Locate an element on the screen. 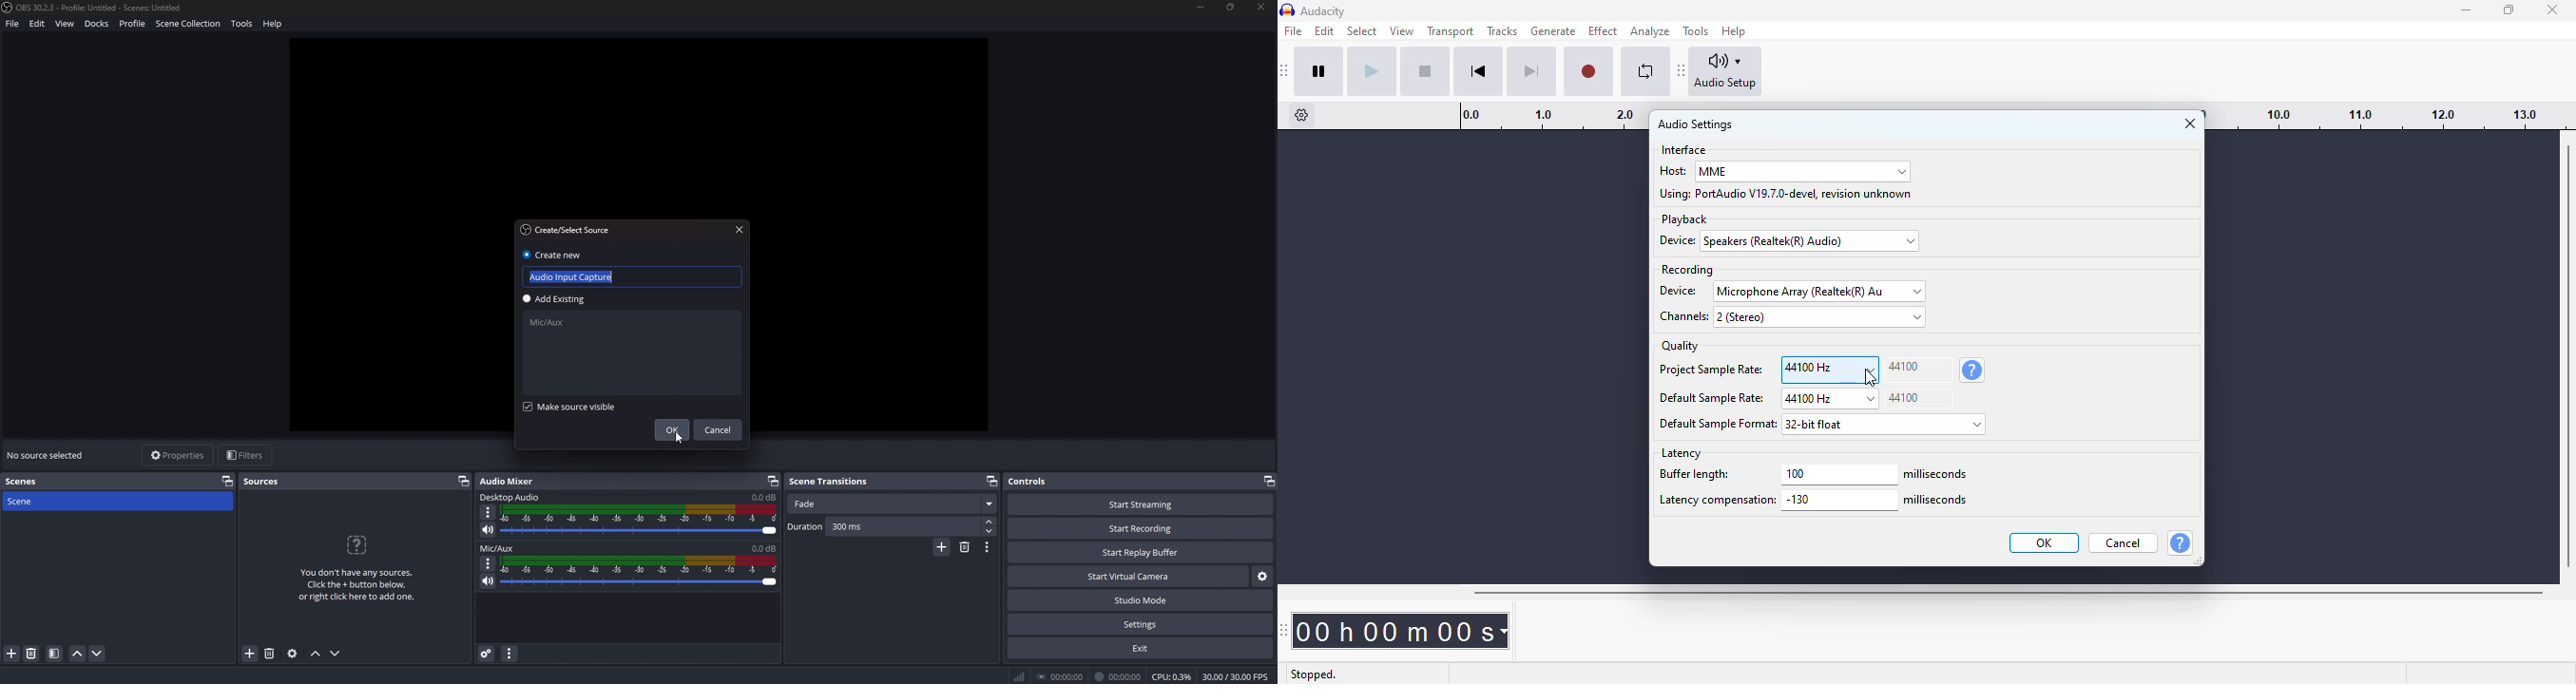 This screenshot has height=700, width=2576. device is located at coordinates (1681, 291).